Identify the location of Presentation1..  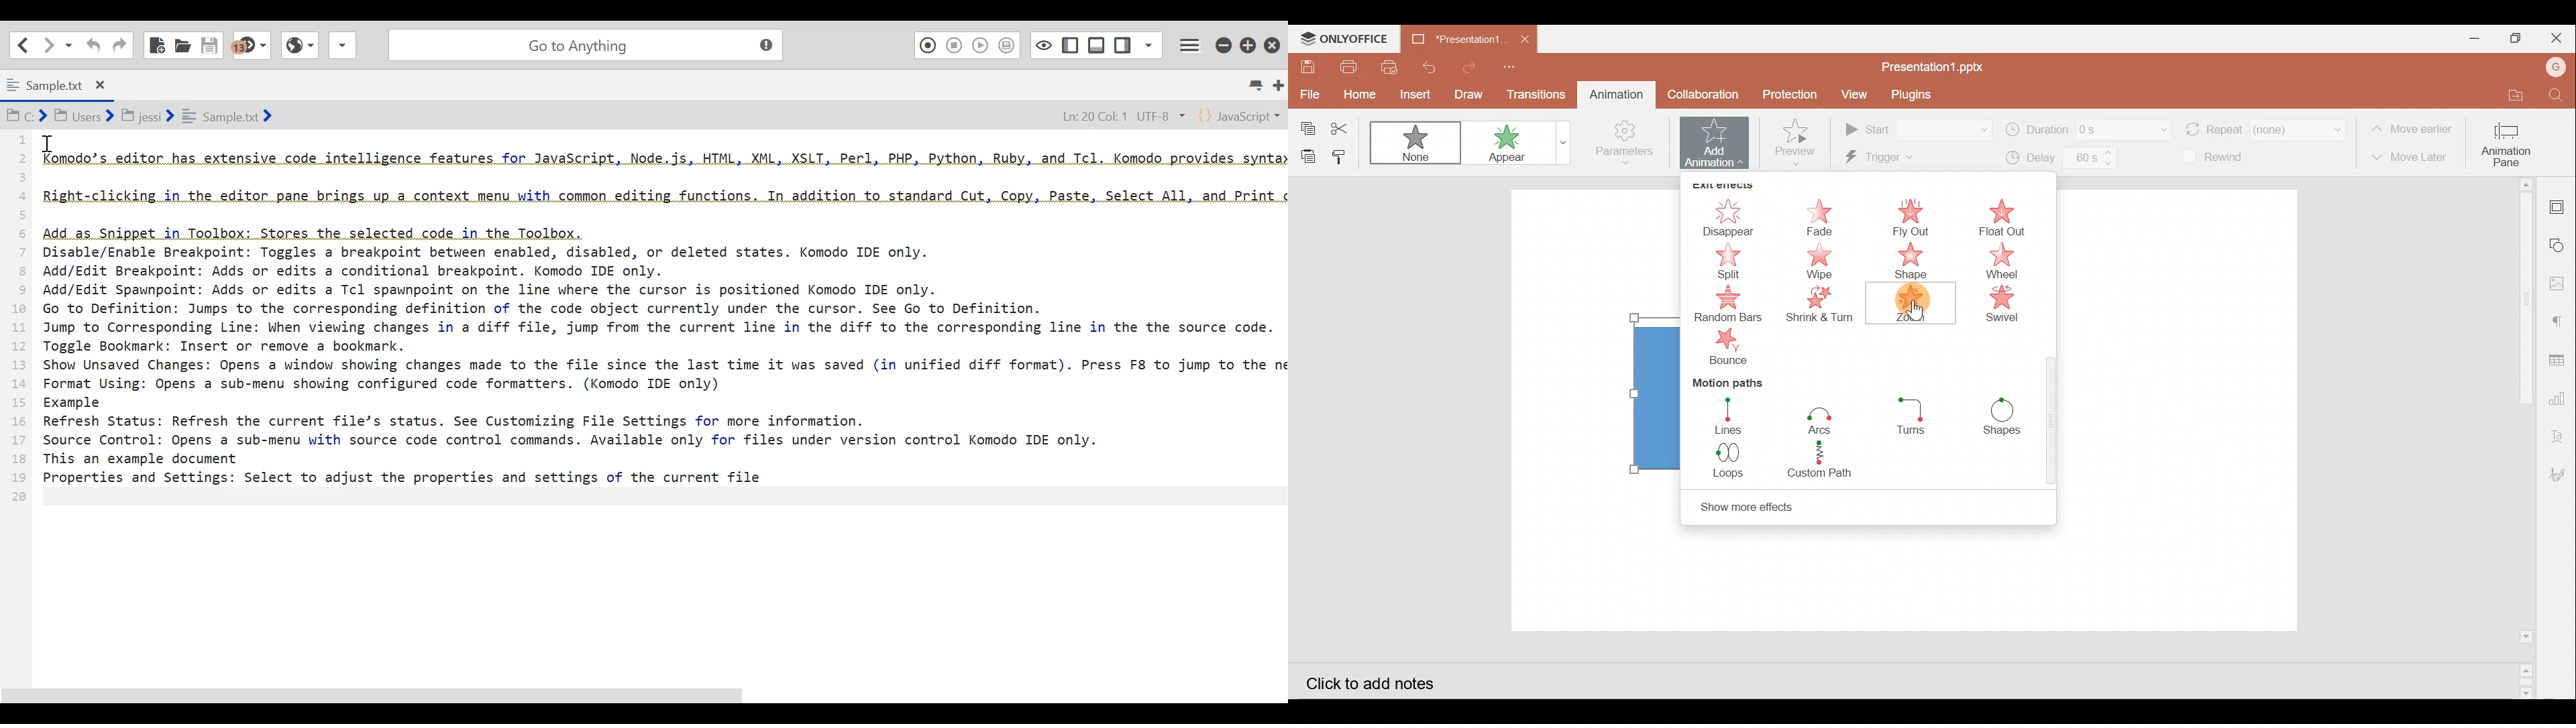
(1454, 36).